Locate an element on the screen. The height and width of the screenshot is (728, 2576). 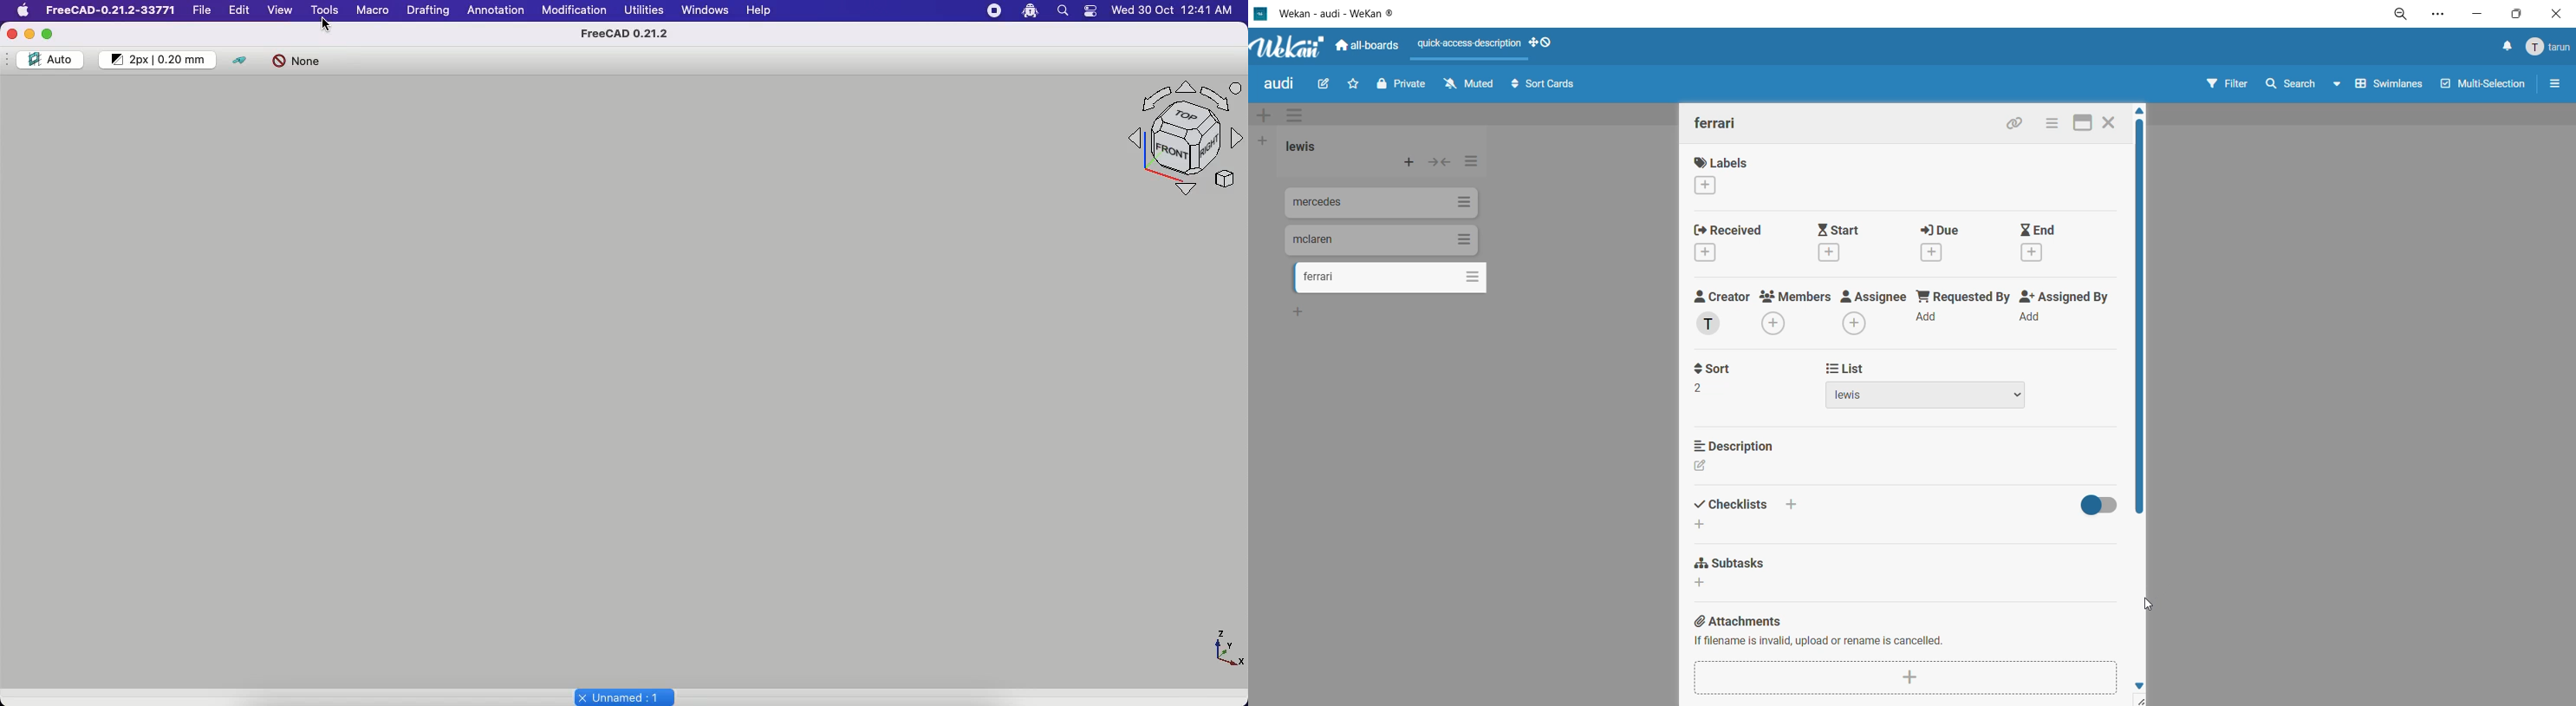
Close is located at coordinates (15, 34).